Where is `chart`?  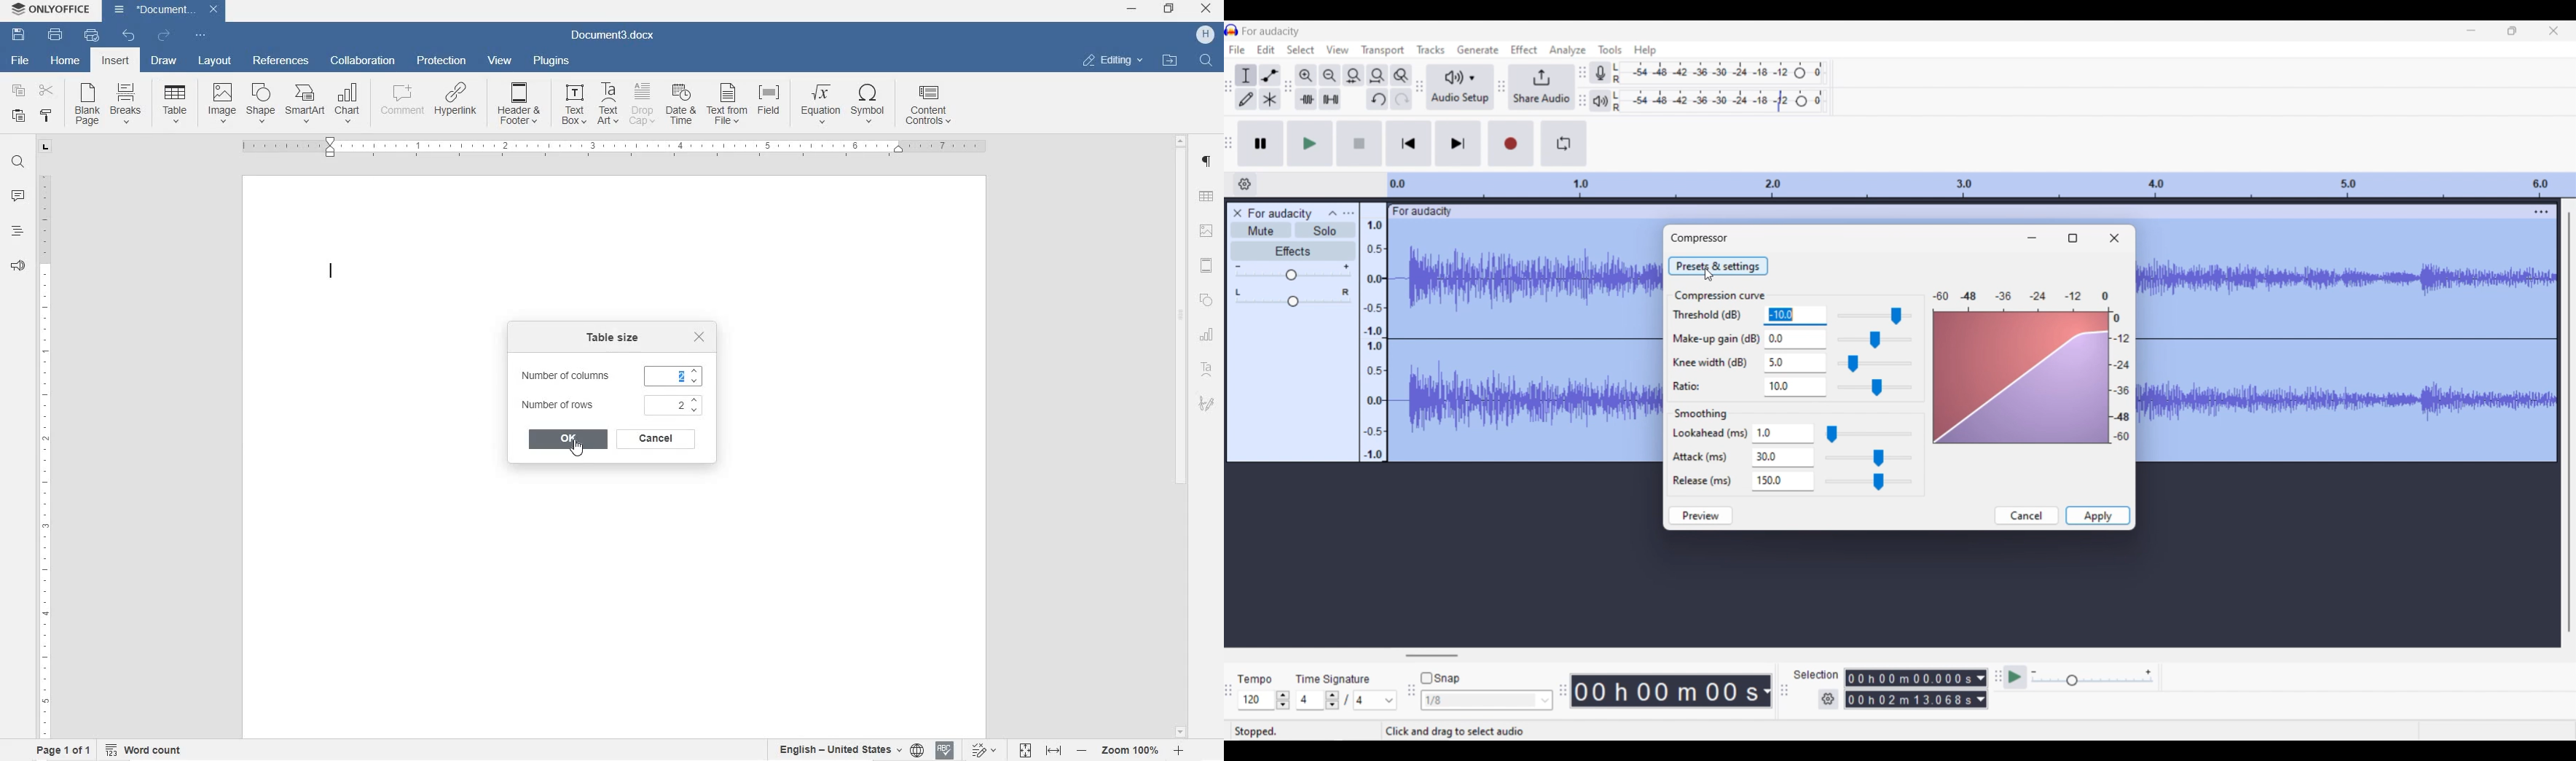 chart is located at coordinates (348, 104).